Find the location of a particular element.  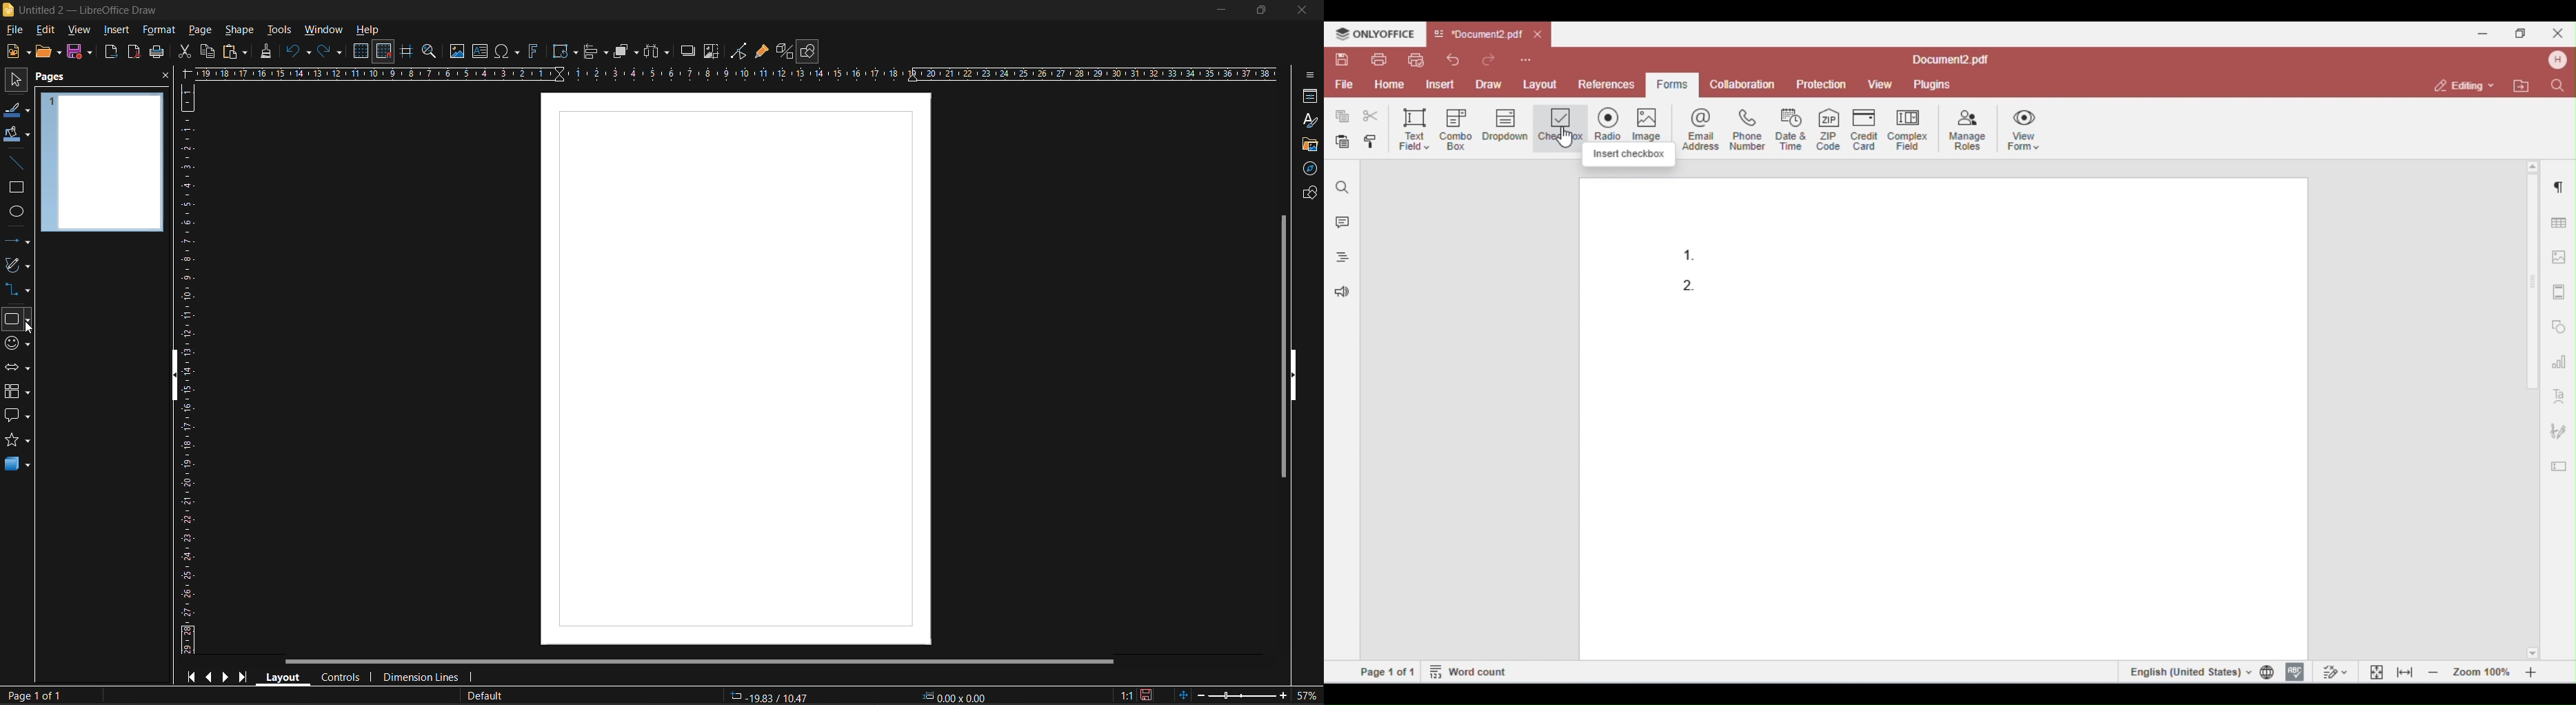

page preview is located at coordinates (103, 162).